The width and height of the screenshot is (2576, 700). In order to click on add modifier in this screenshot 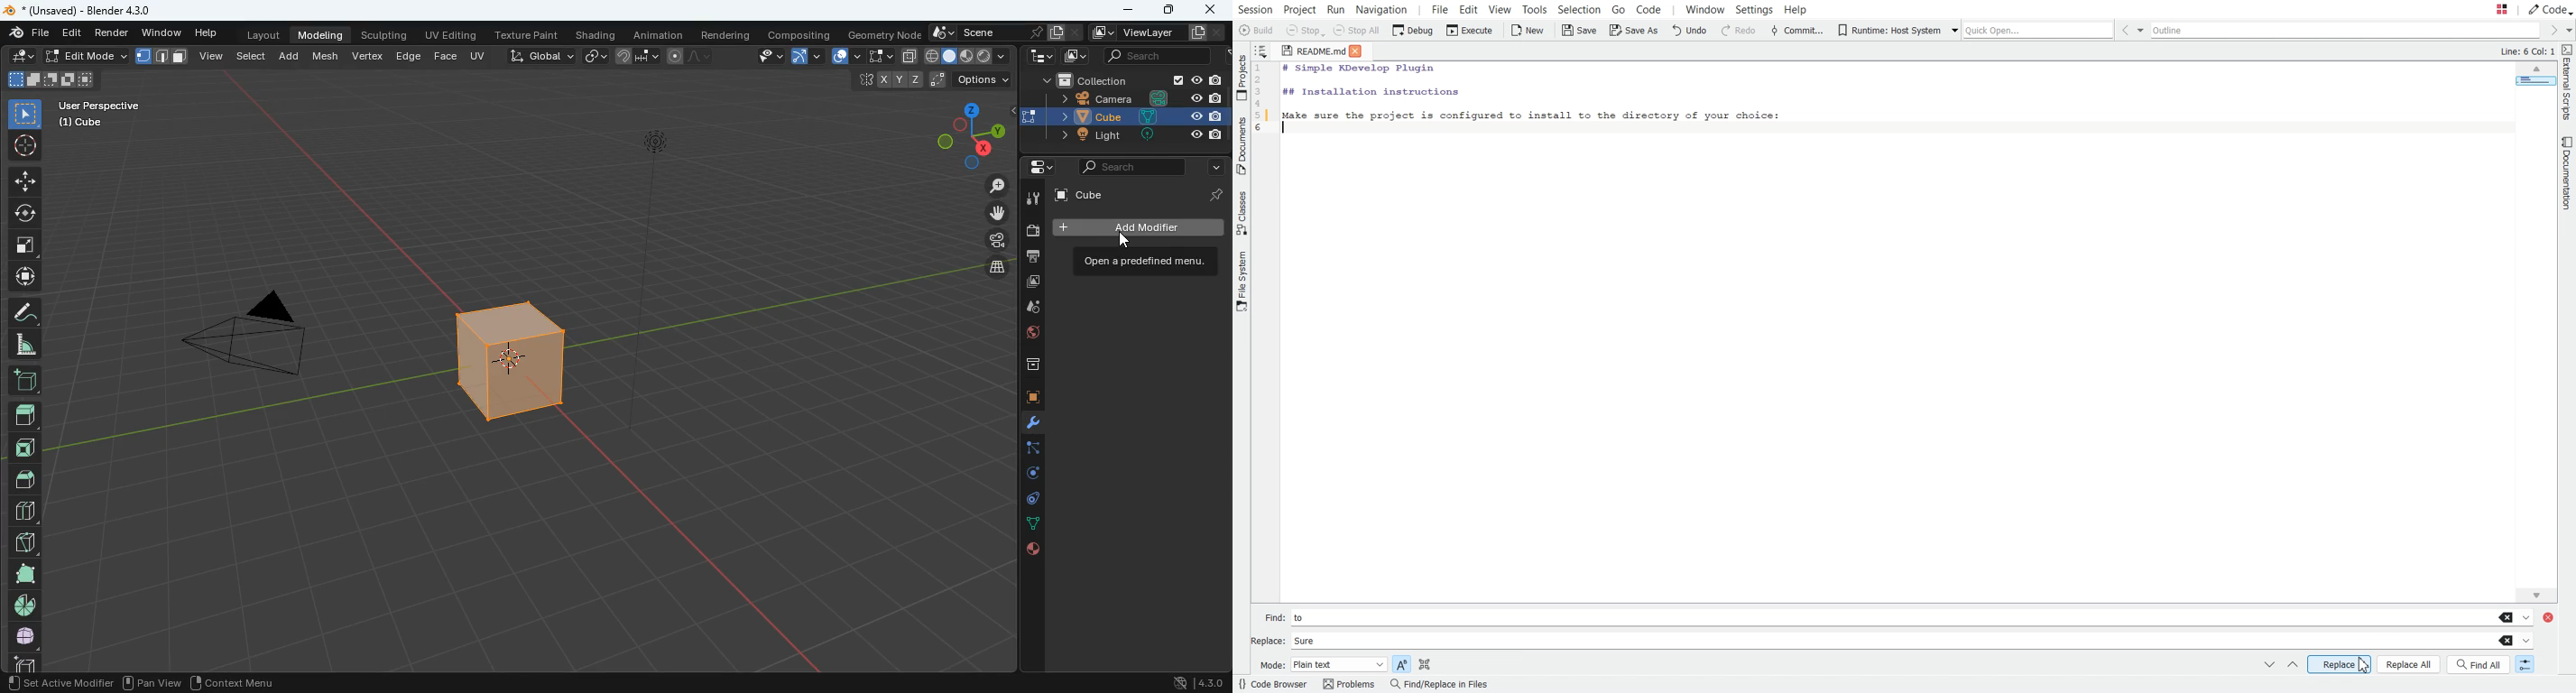, I will do `click(1135, 227)`.